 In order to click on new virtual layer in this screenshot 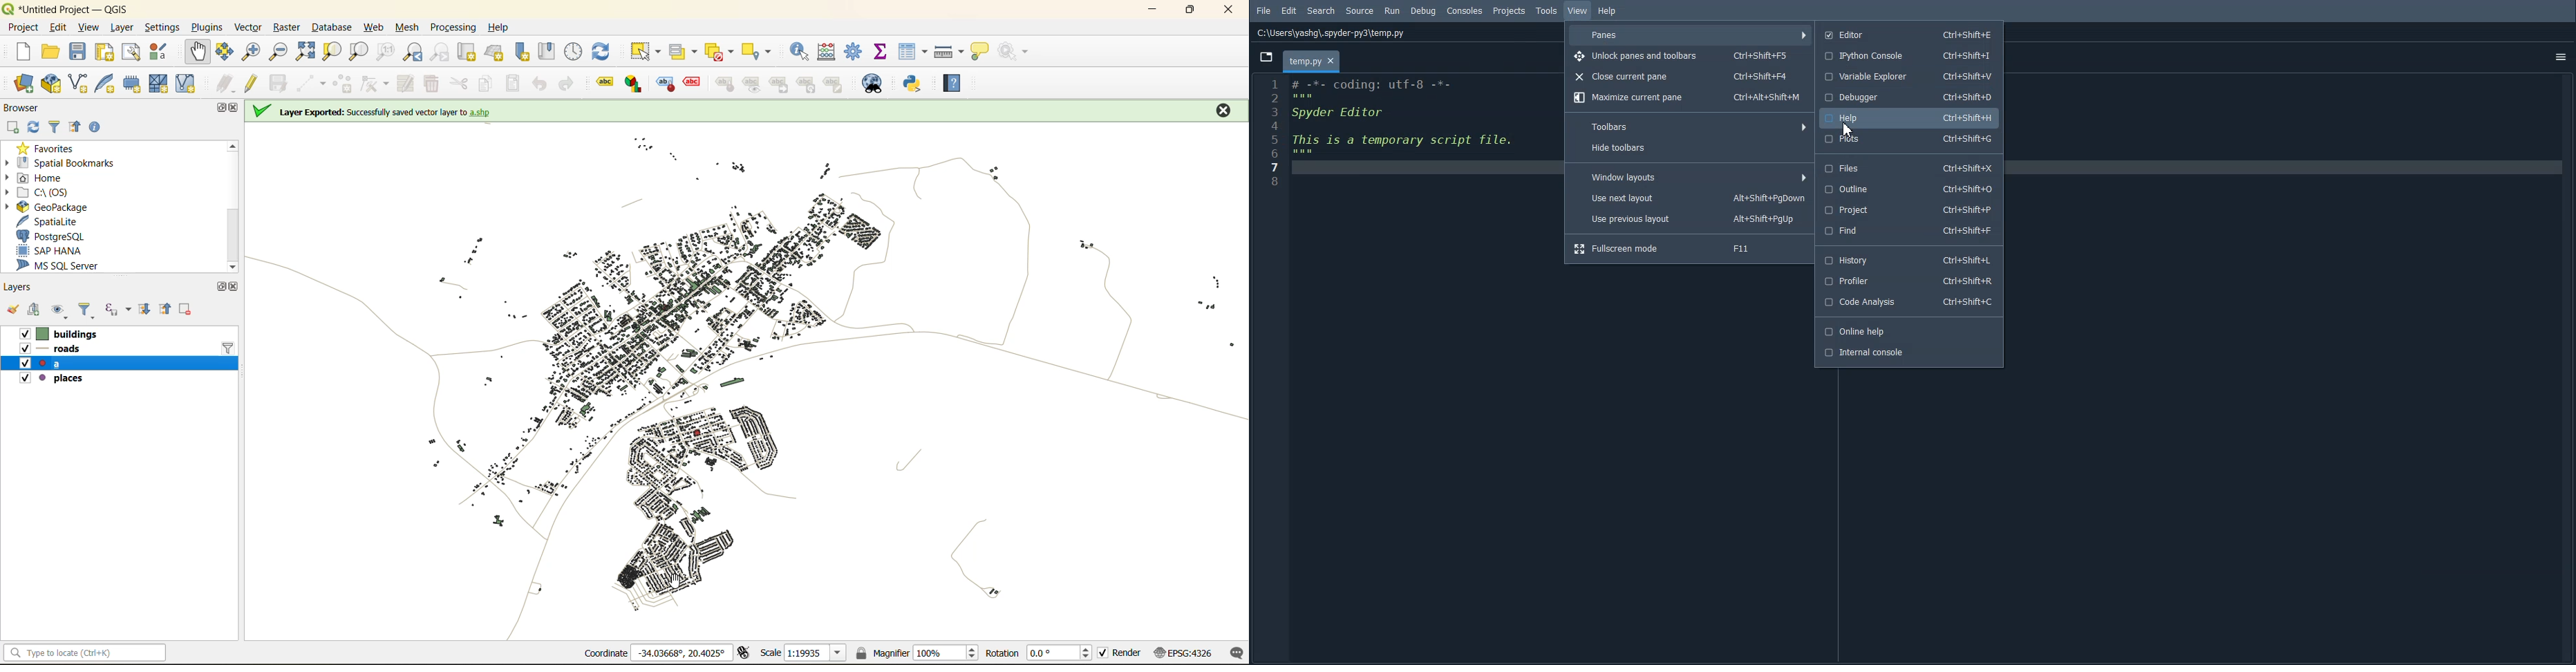, I will do `click(189, 84)`.